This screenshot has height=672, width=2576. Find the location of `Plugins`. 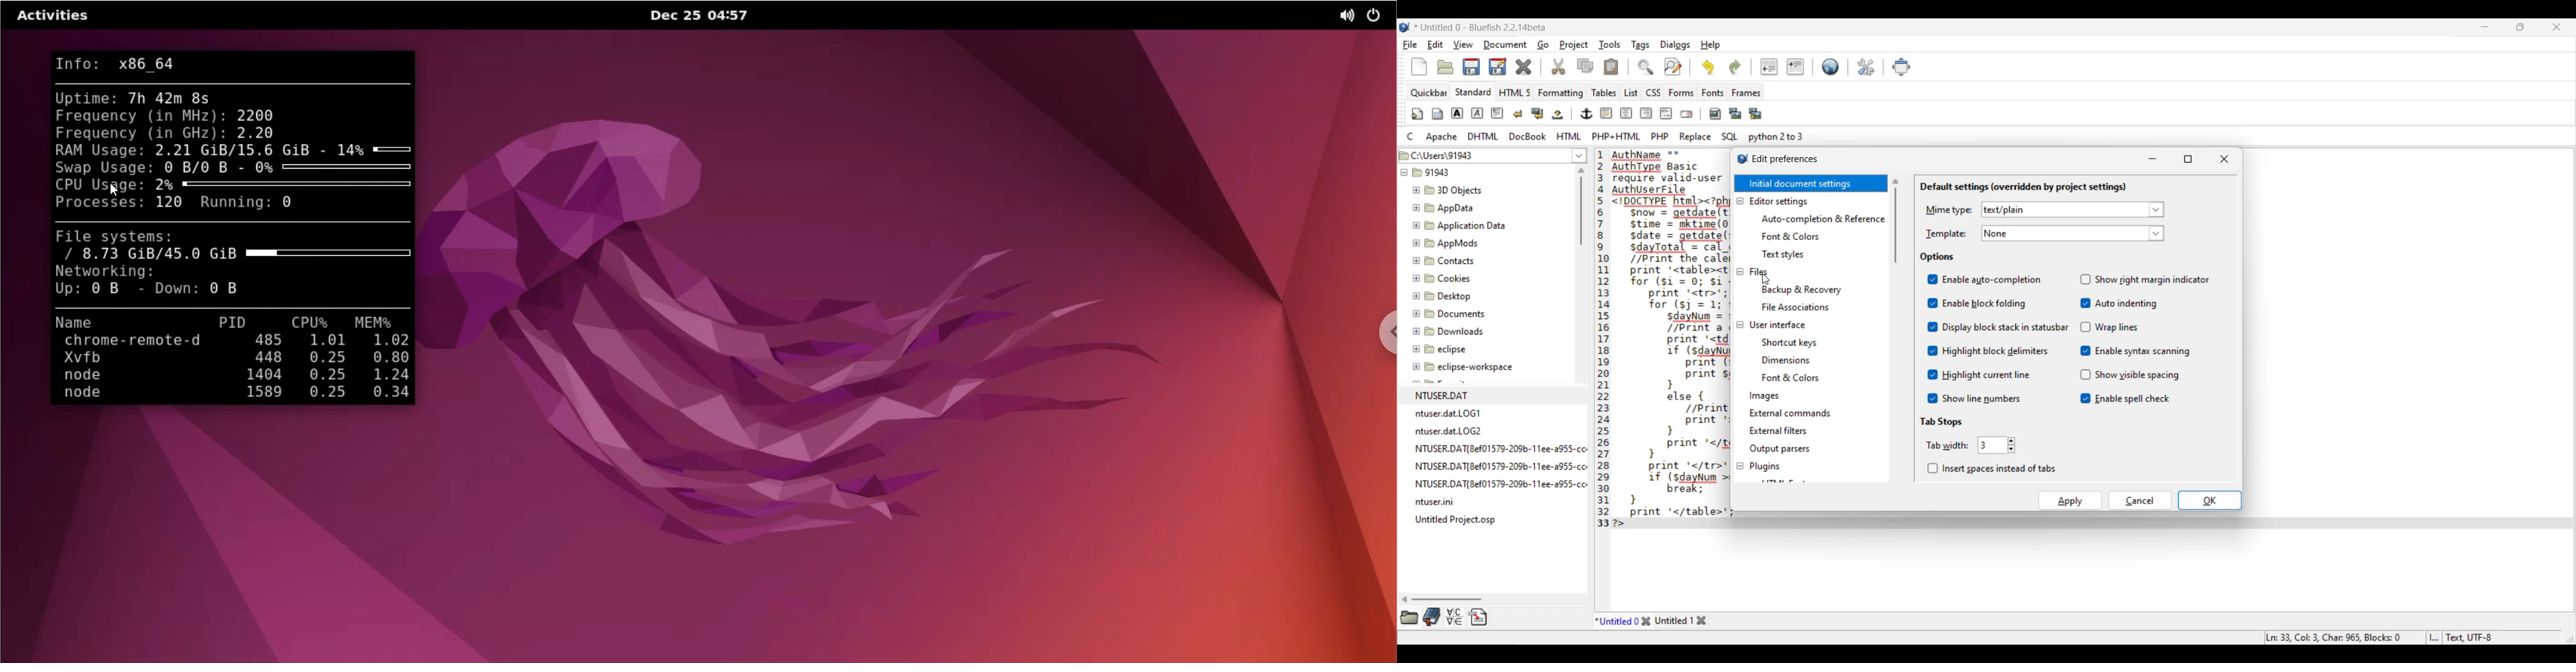

Plugins is located at coordinates (1765, 465).